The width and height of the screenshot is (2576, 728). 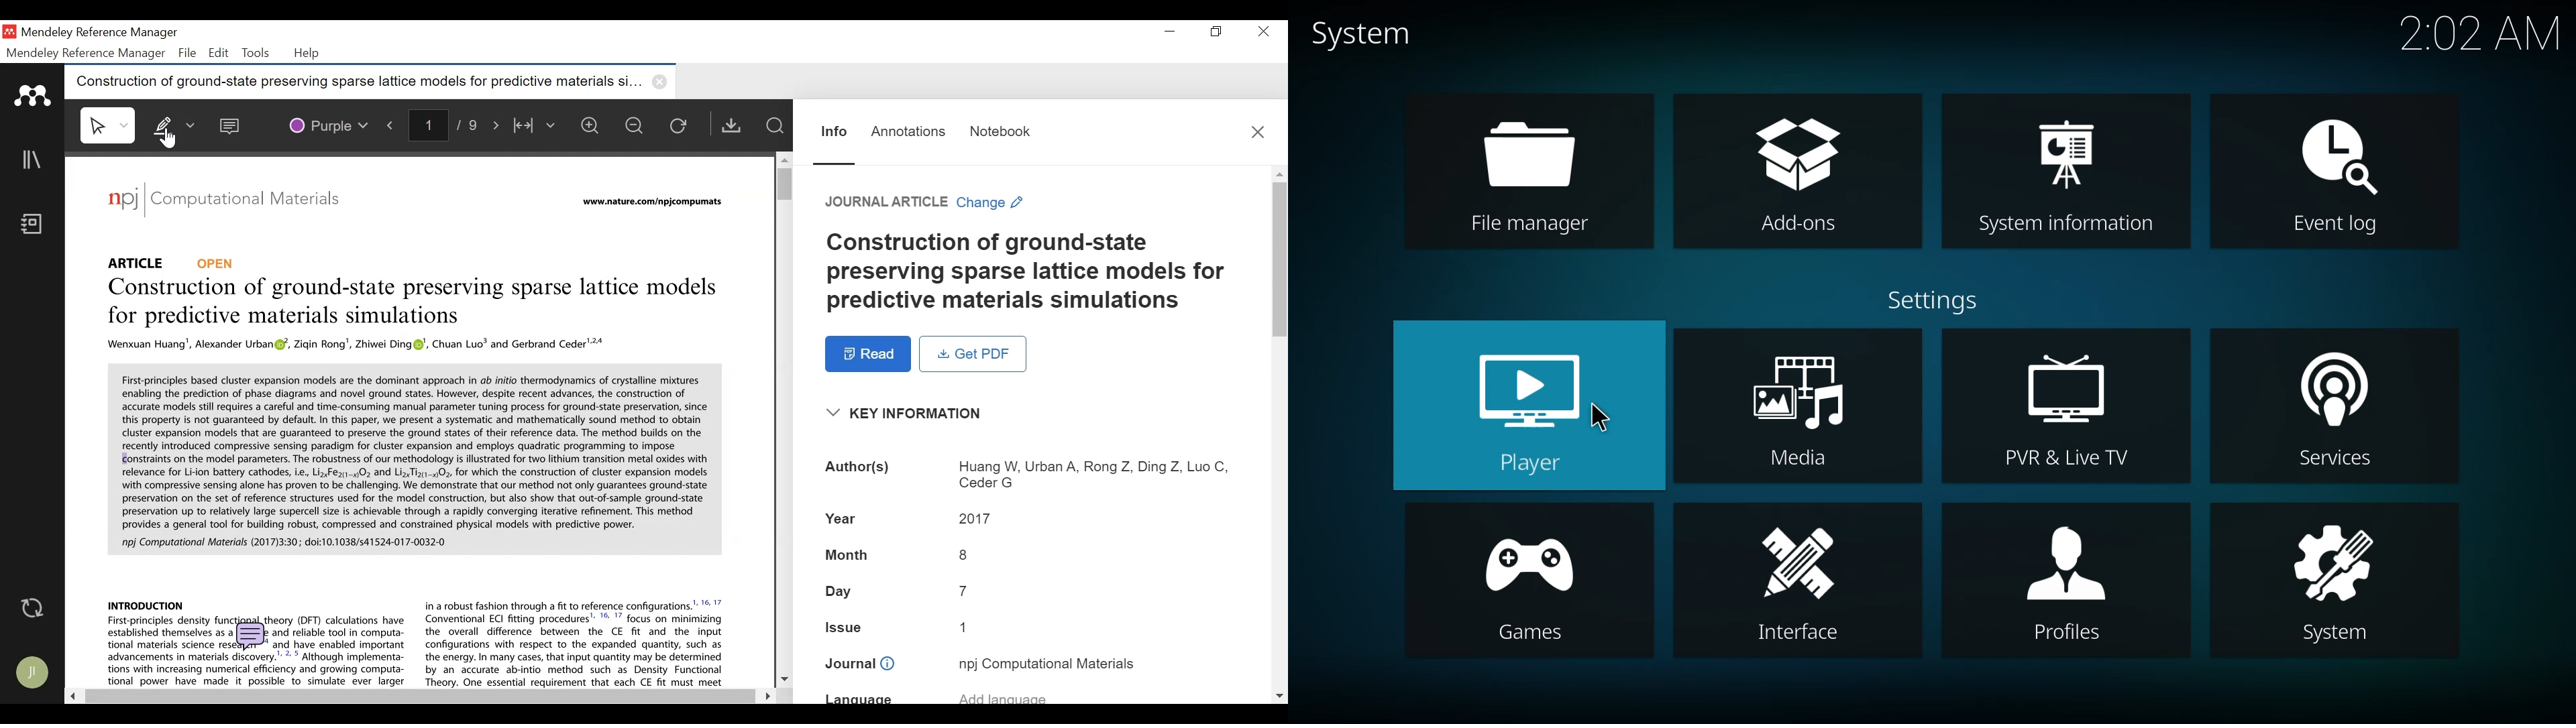 What do you see at coordinates (11, 32) in the screenshot?
I see `Mendeley Desktop Icon` at bounding box center [11, 32].